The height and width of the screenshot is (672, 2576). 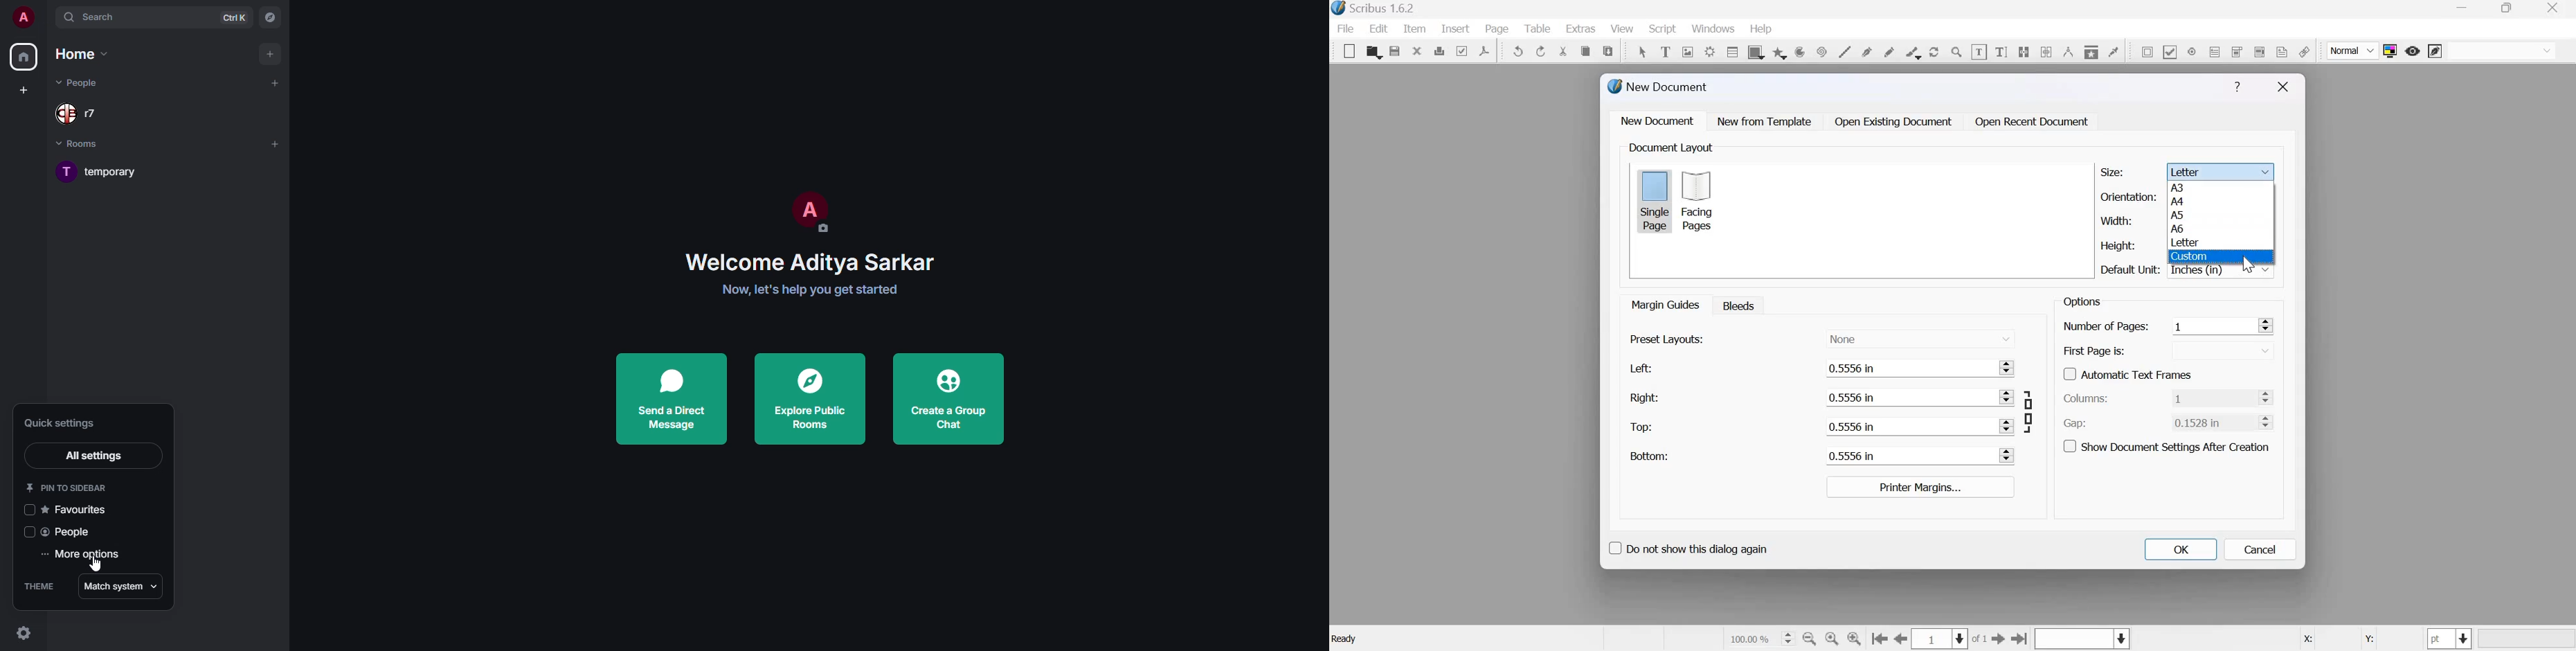 I want to click on navigator, so click(x=269, y=17).